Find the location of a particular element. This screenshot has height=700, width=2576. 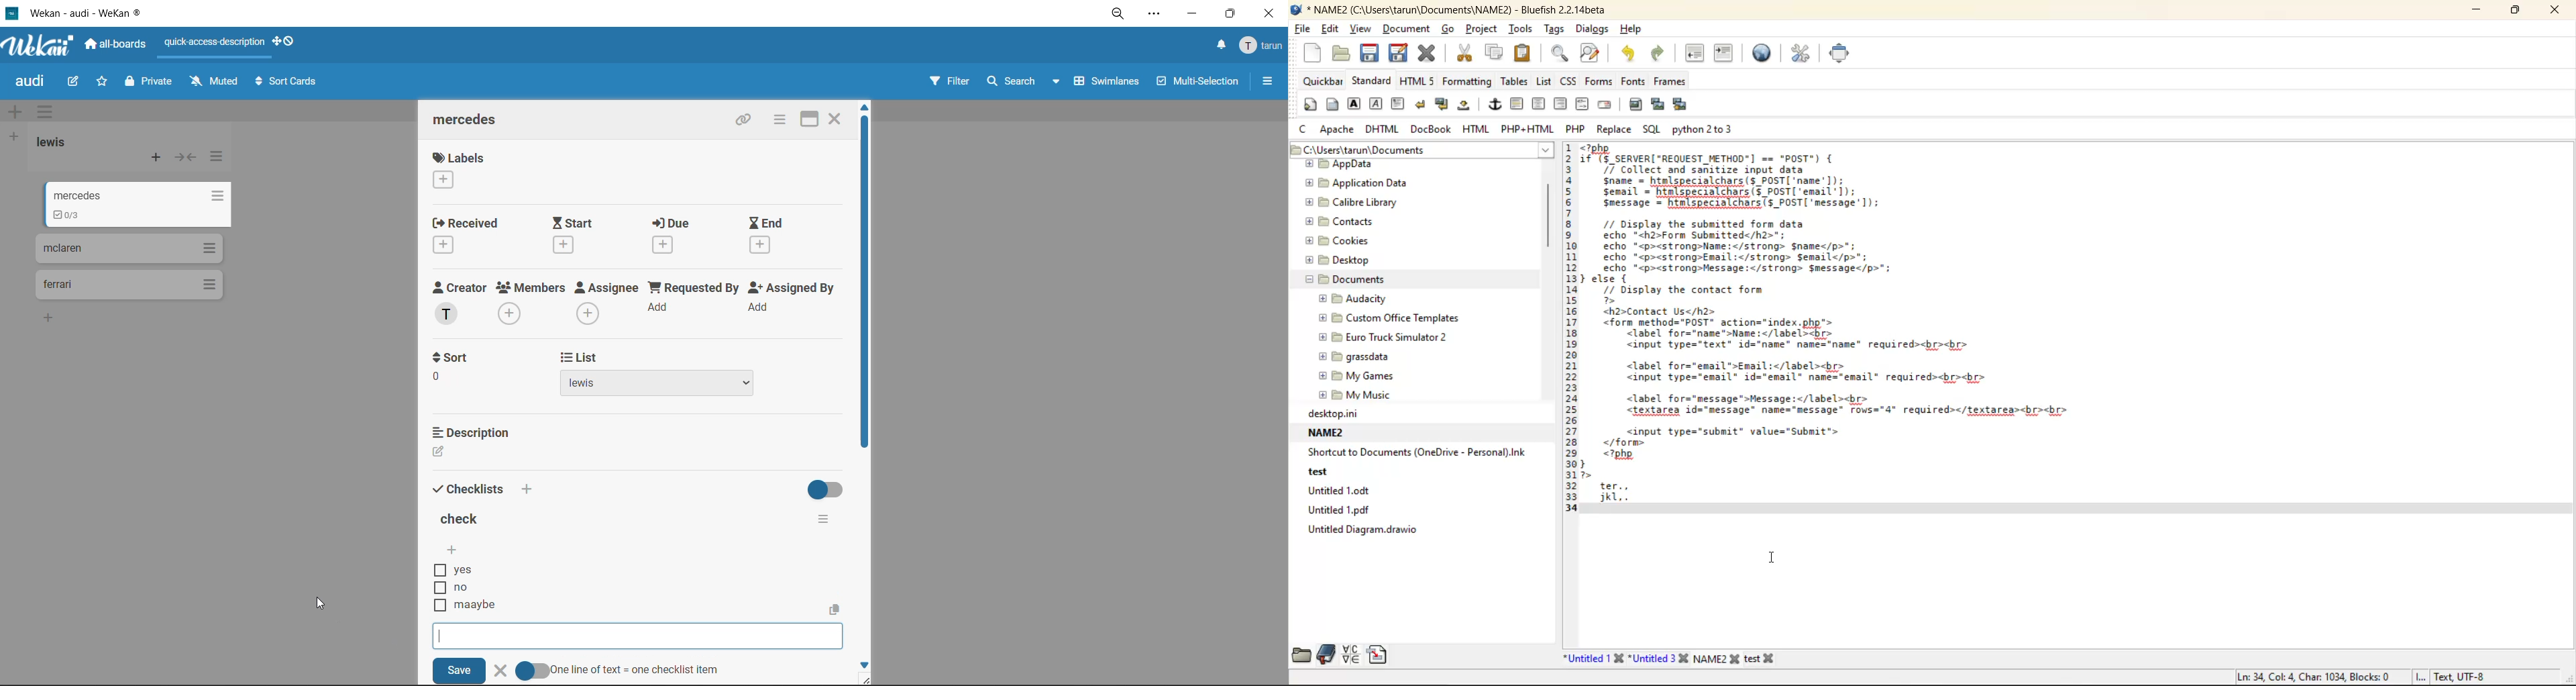

Text, UTF-8 is located at coordinates (2452, 677).